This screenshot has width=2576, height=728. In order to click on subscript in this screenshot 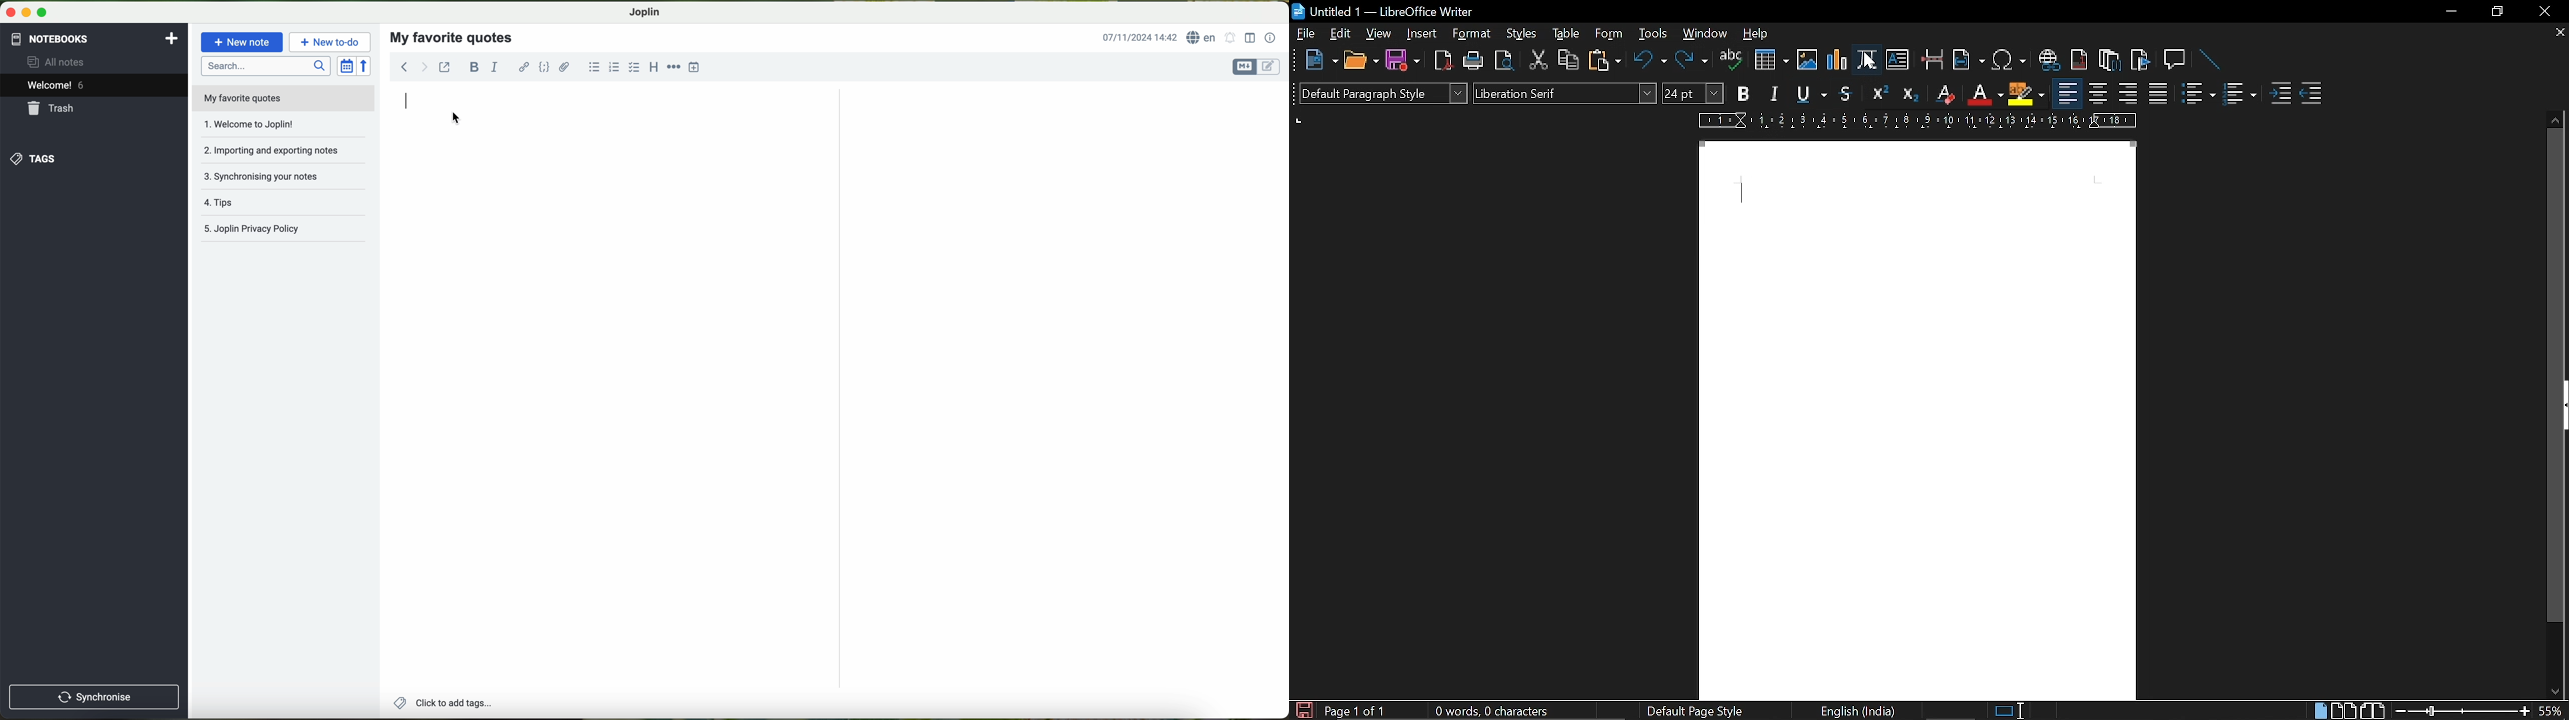, I will do `click(1907, 93)`.